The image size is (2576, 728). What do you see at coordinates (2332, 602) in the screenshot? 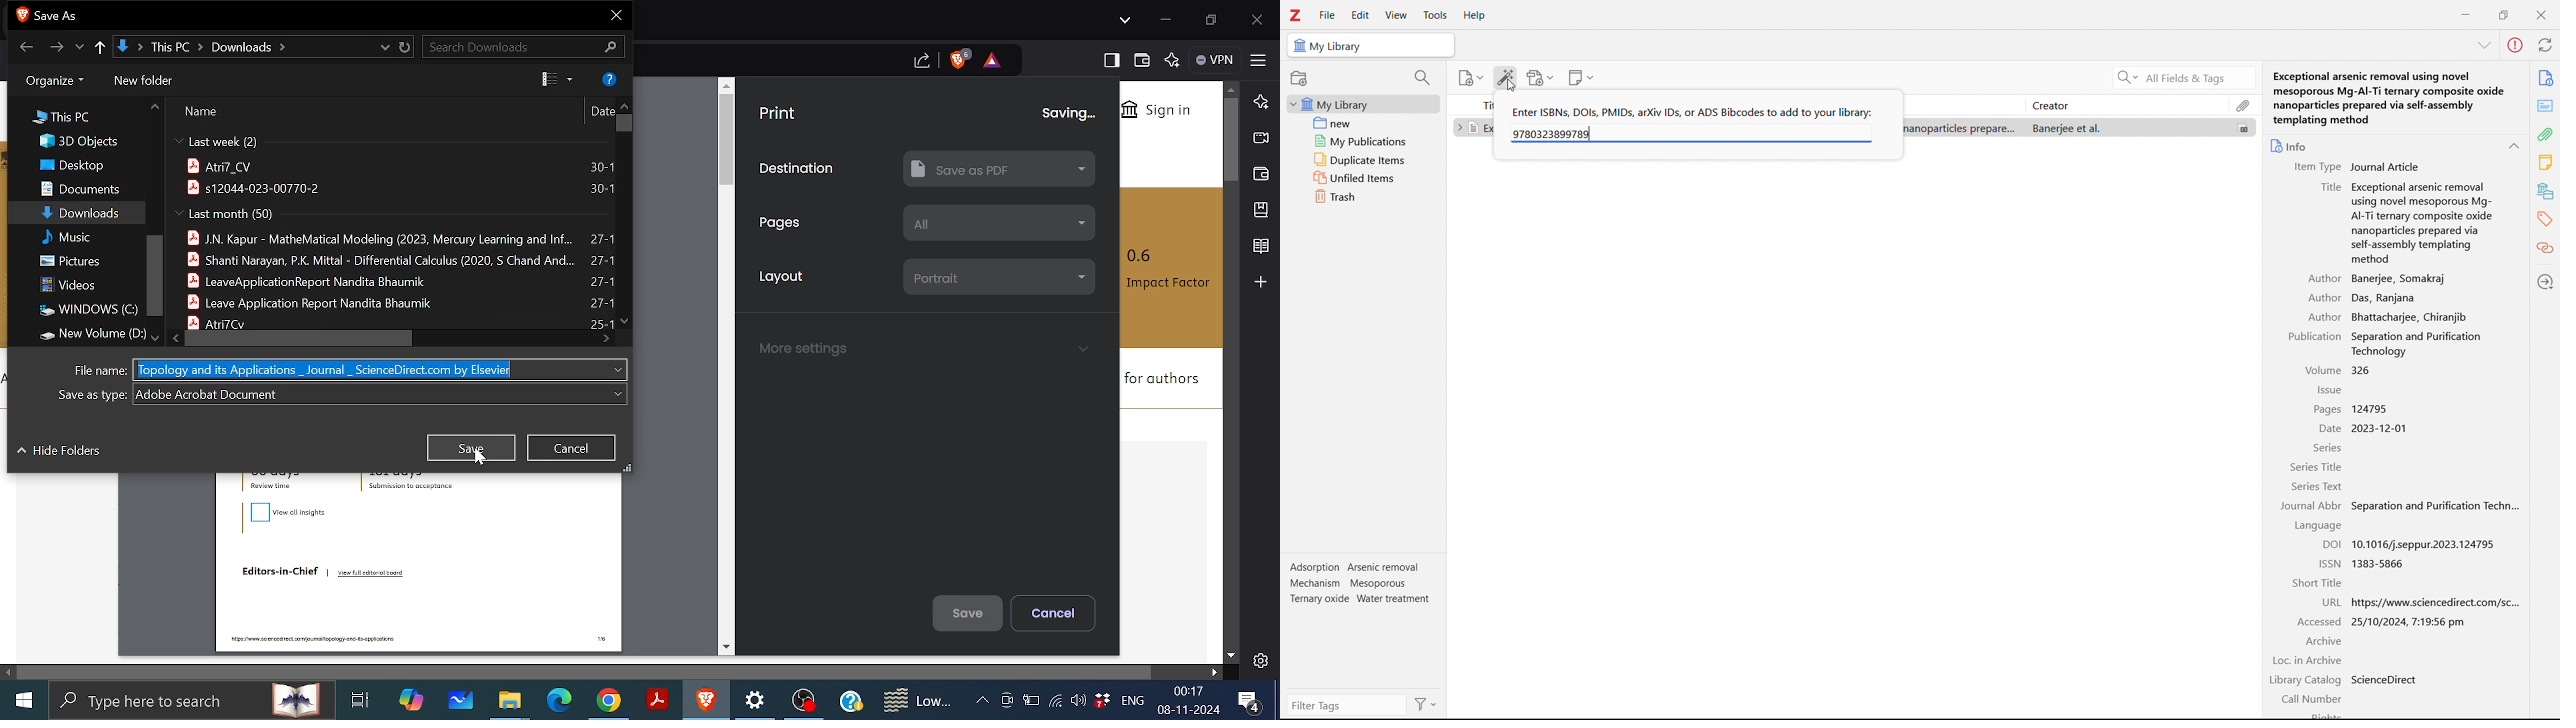
I see `U R L` at bounding box center [2332, 602].